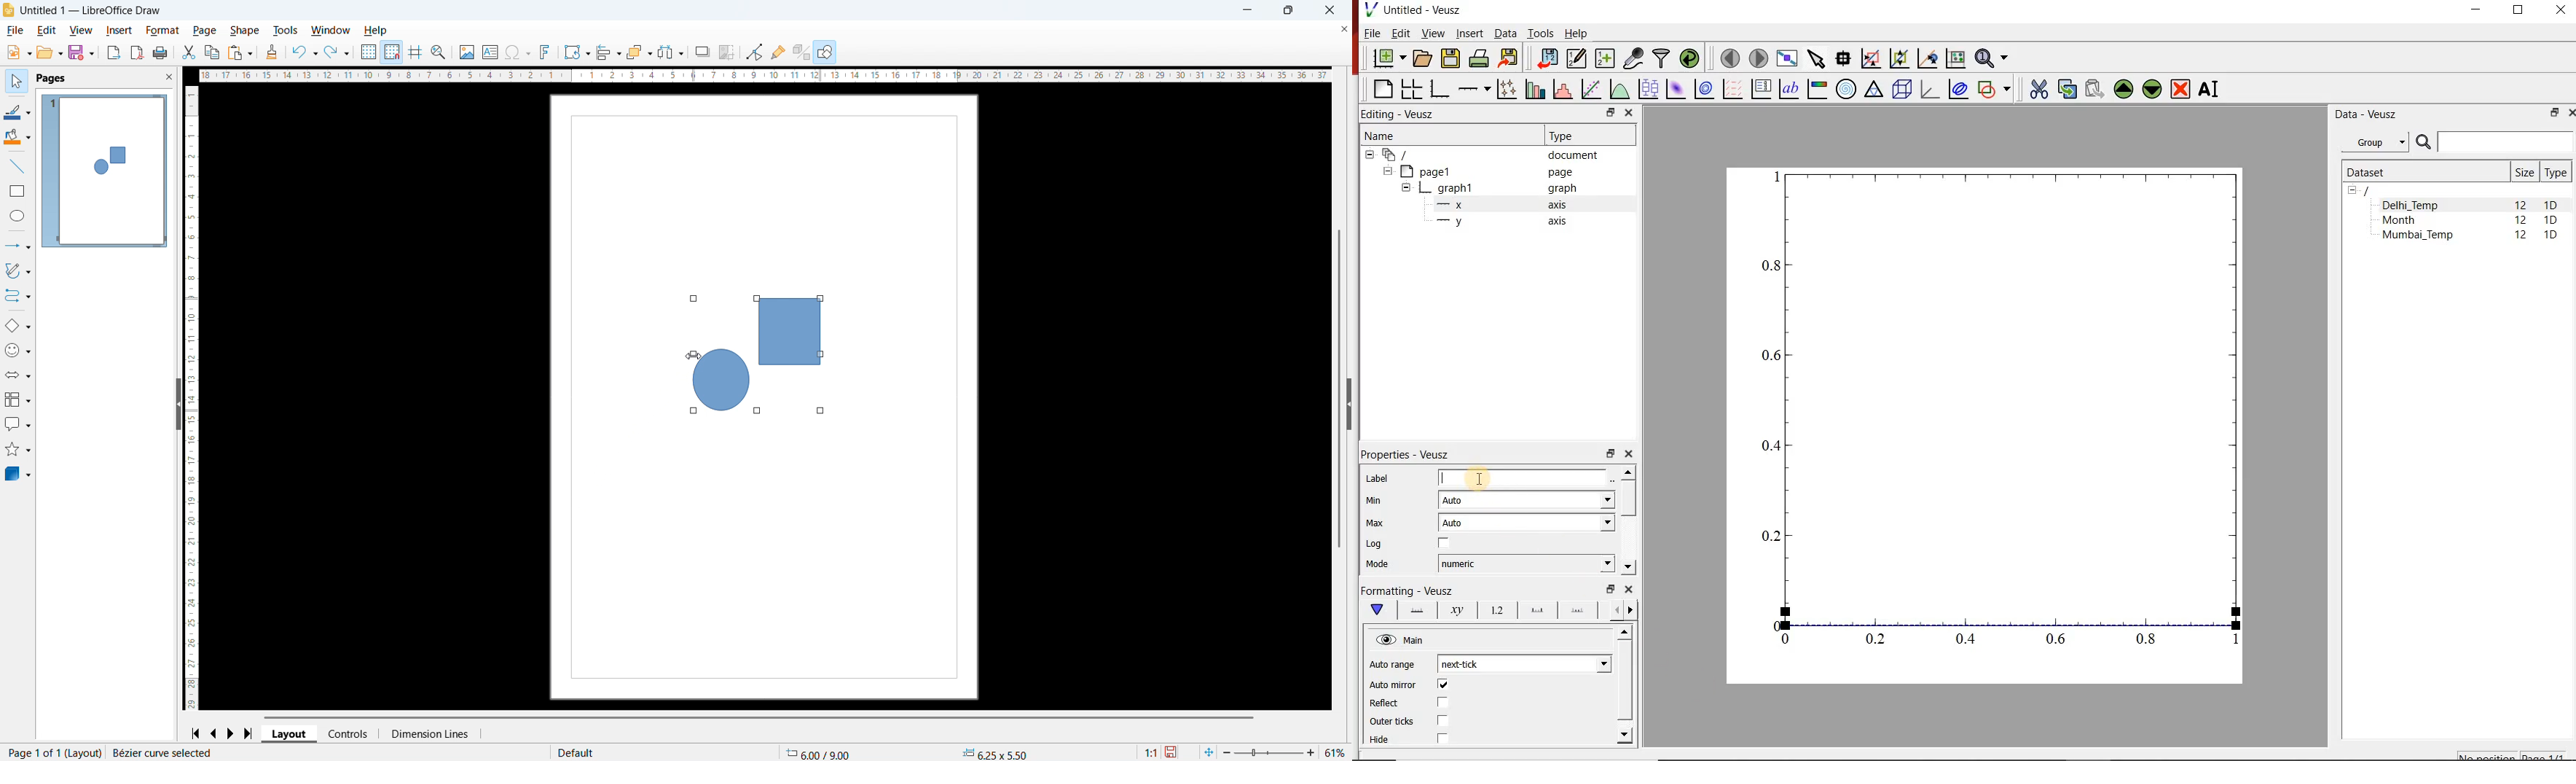 This screenshot has height=784, width=2576. What do you see at coordinates (1208, 753) in the screenshot?
I see `Fit to page ` at bounding box center [1208, 753].